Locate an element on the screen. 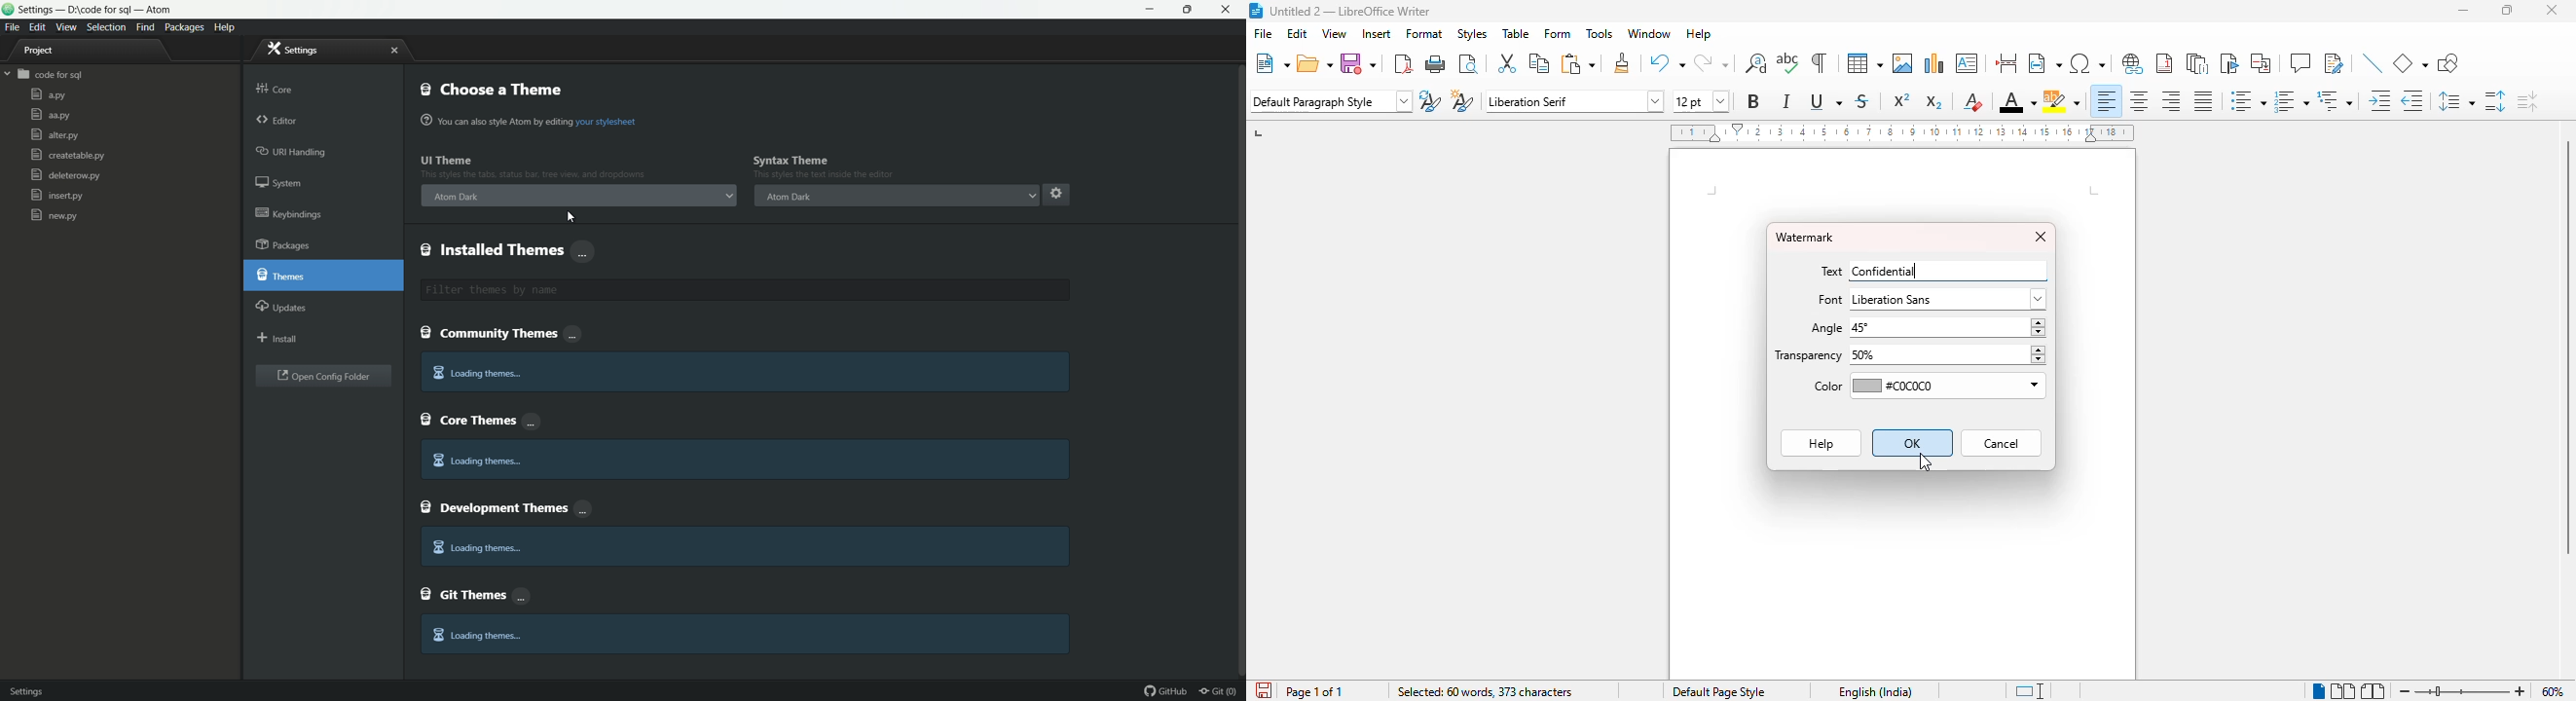  toggle unordered list is located at coordinates (2248, 100).